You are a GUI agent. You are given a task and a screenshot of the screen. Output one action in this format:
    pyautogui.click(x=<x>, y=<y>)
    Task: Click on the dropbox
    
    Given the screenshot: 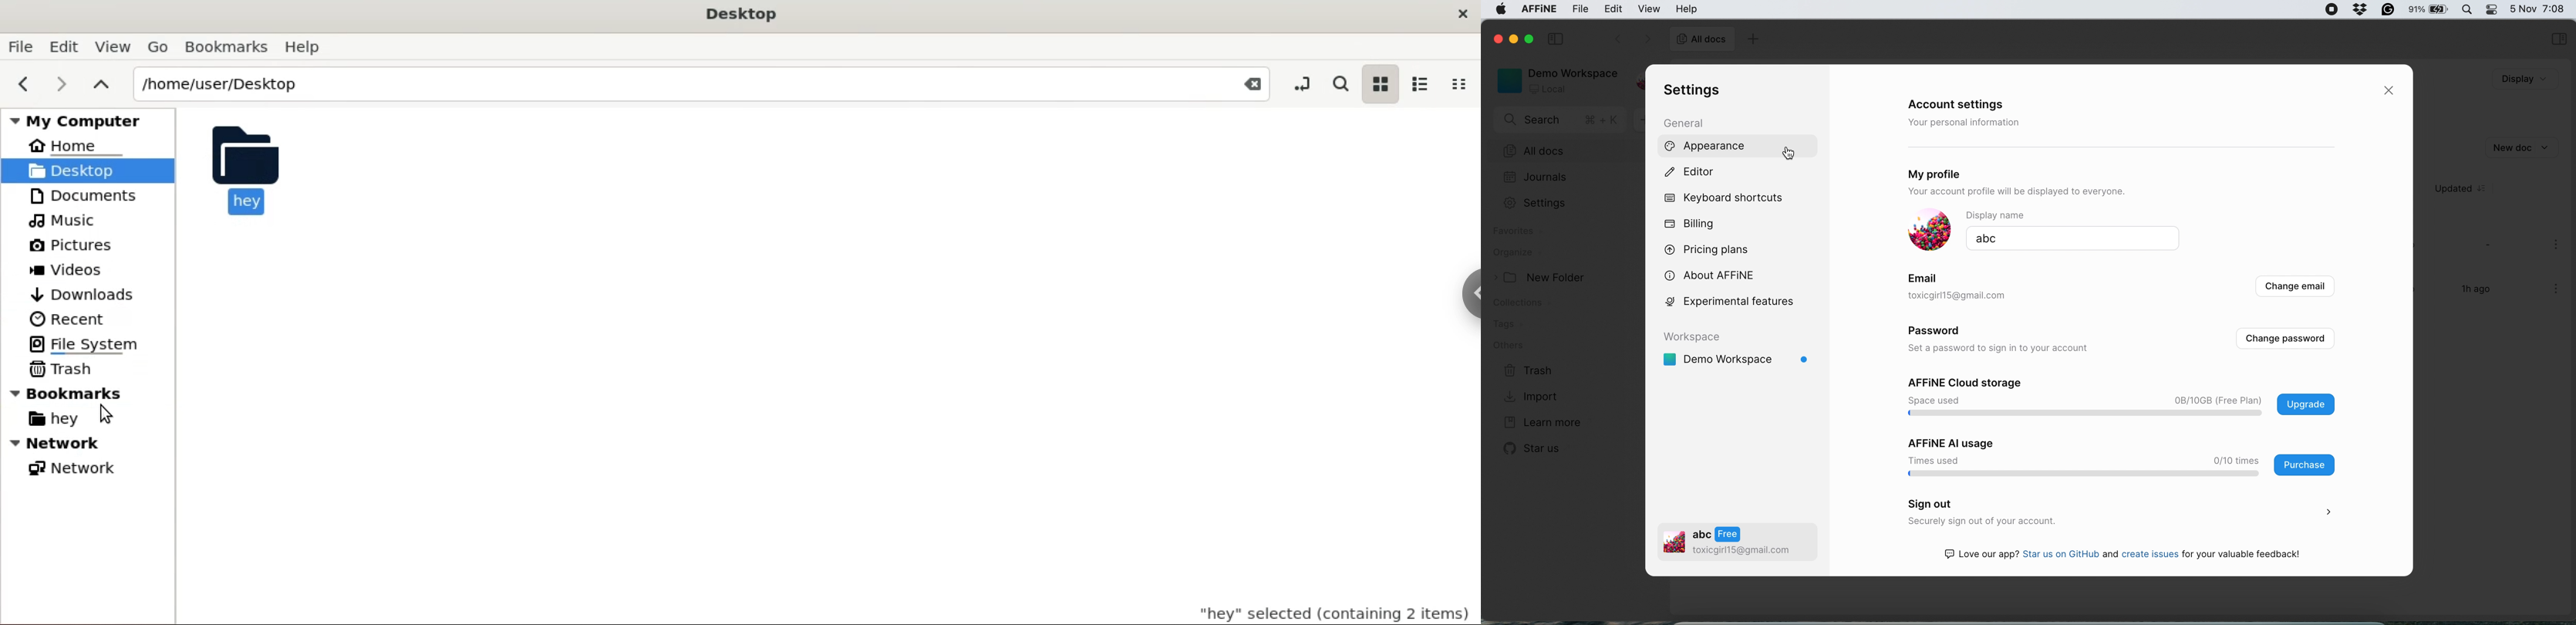 What is the action you would take?
    pyautogui.click(x=2361, y=11)
    